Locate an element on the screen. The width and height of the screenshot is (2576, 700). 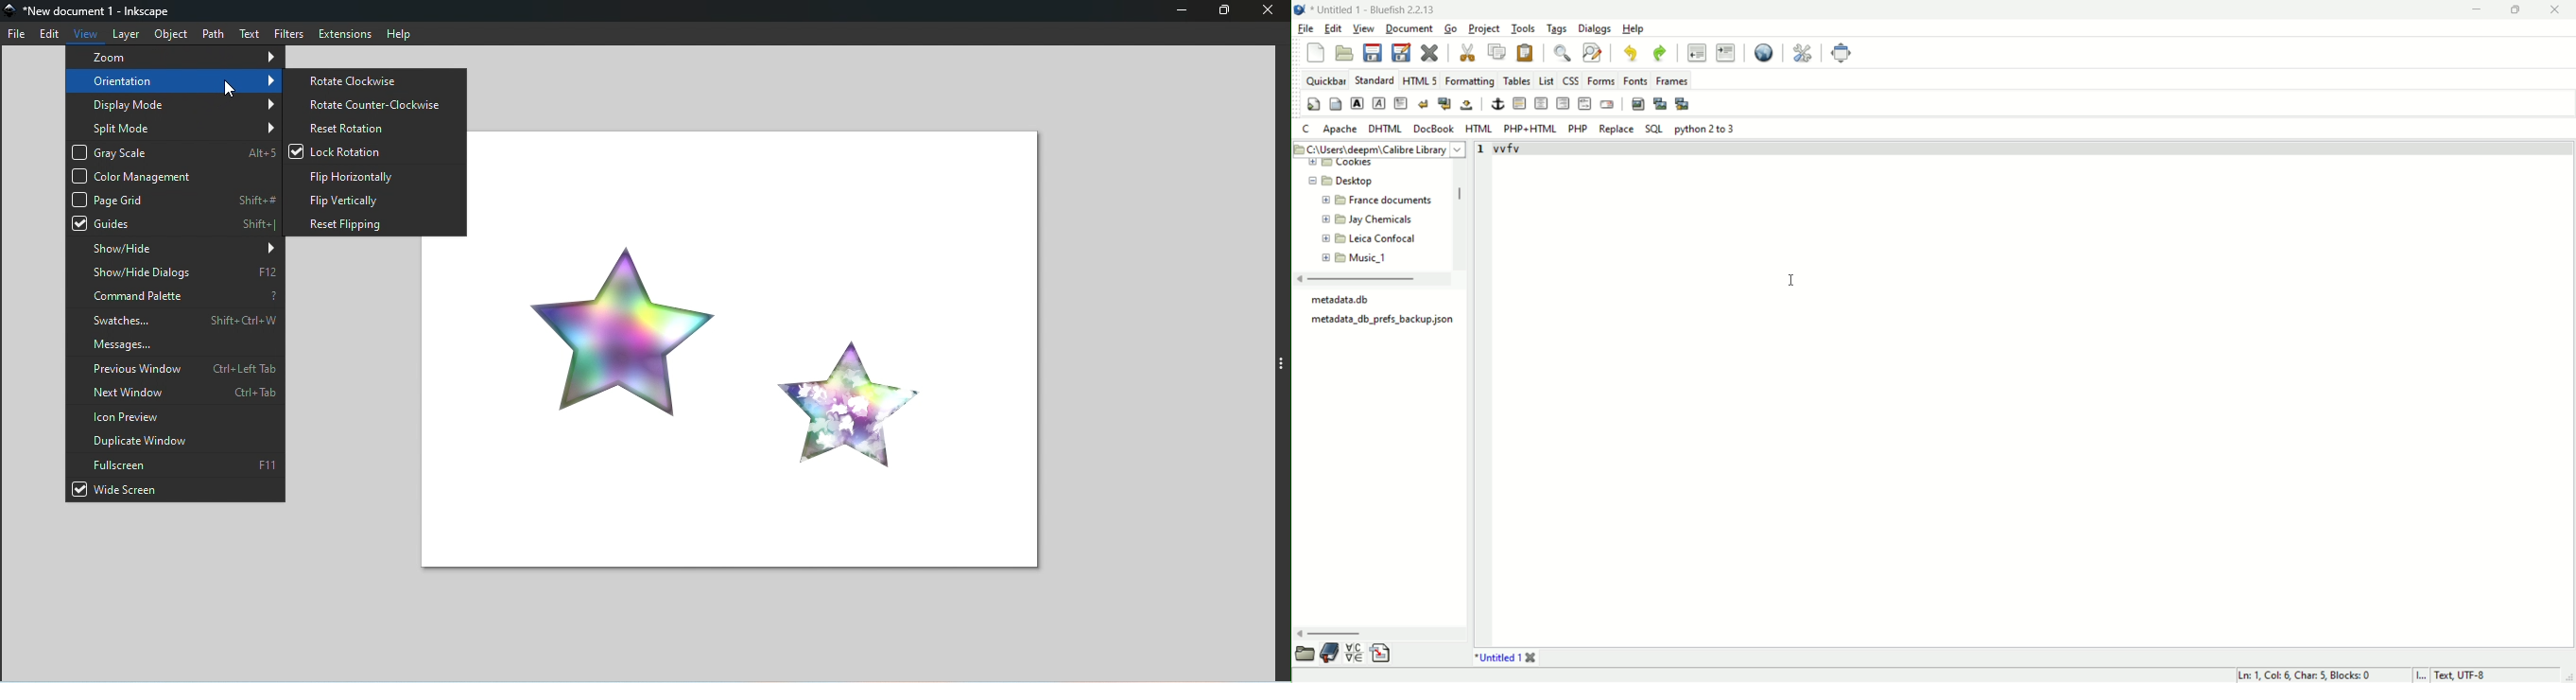
Previous window is located at coordinates (175, 369).